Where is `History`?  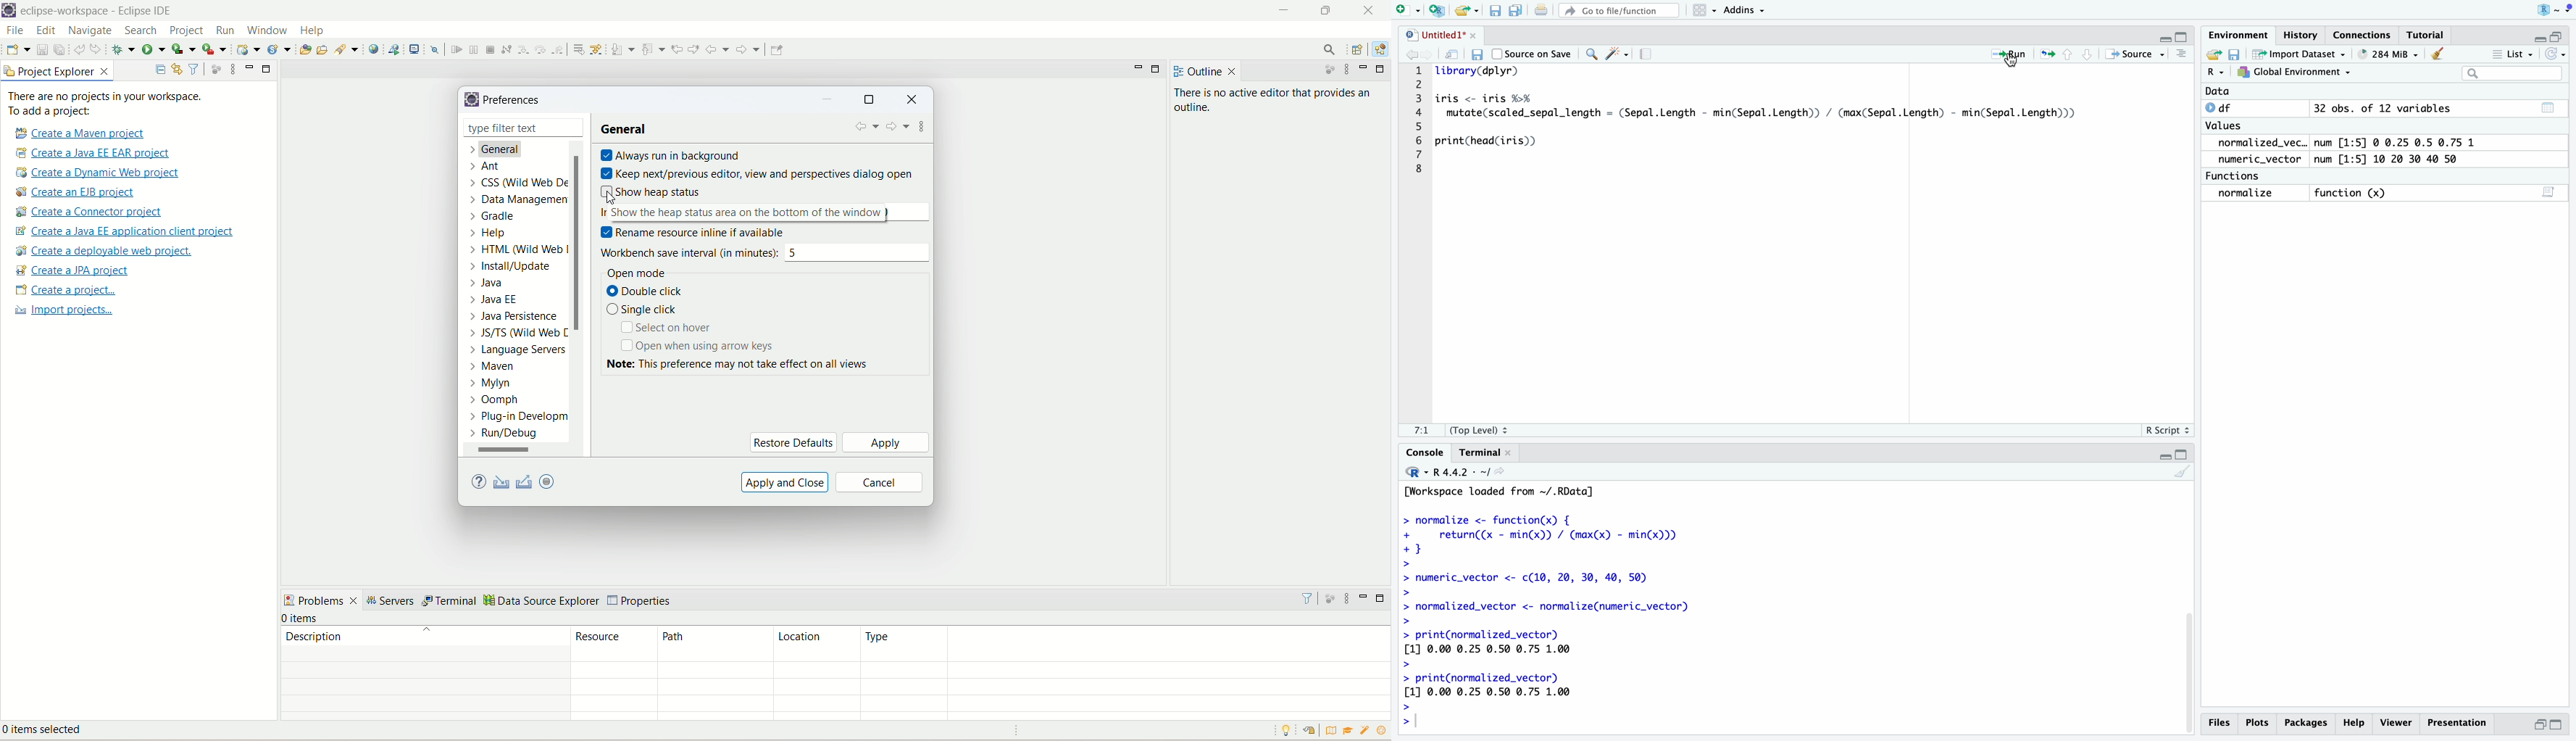 History is located at coordinates (2301, 37).